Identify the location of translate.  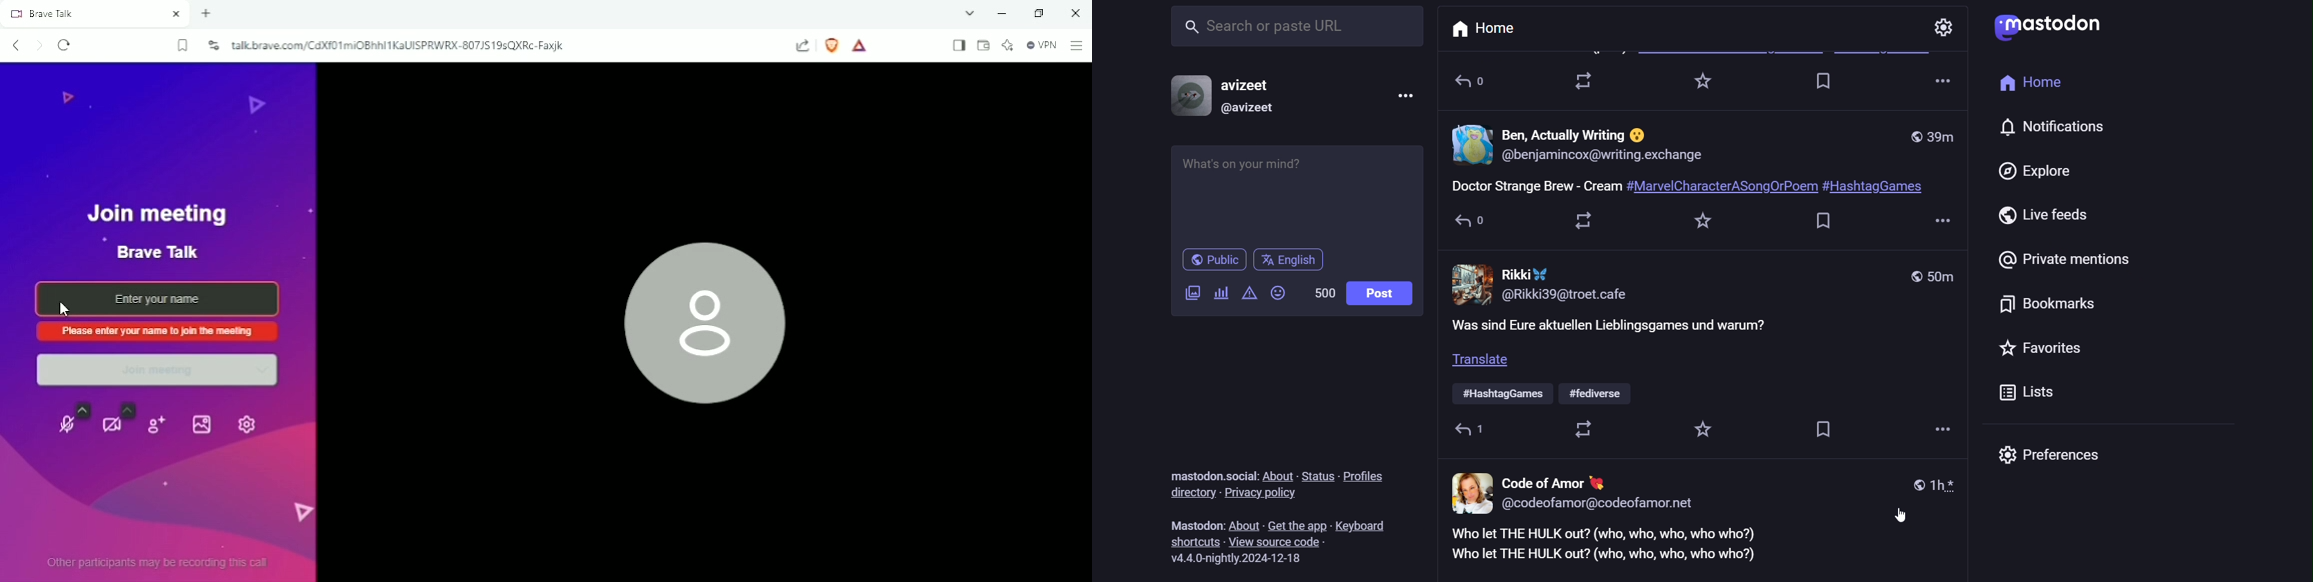
(1486, 363).